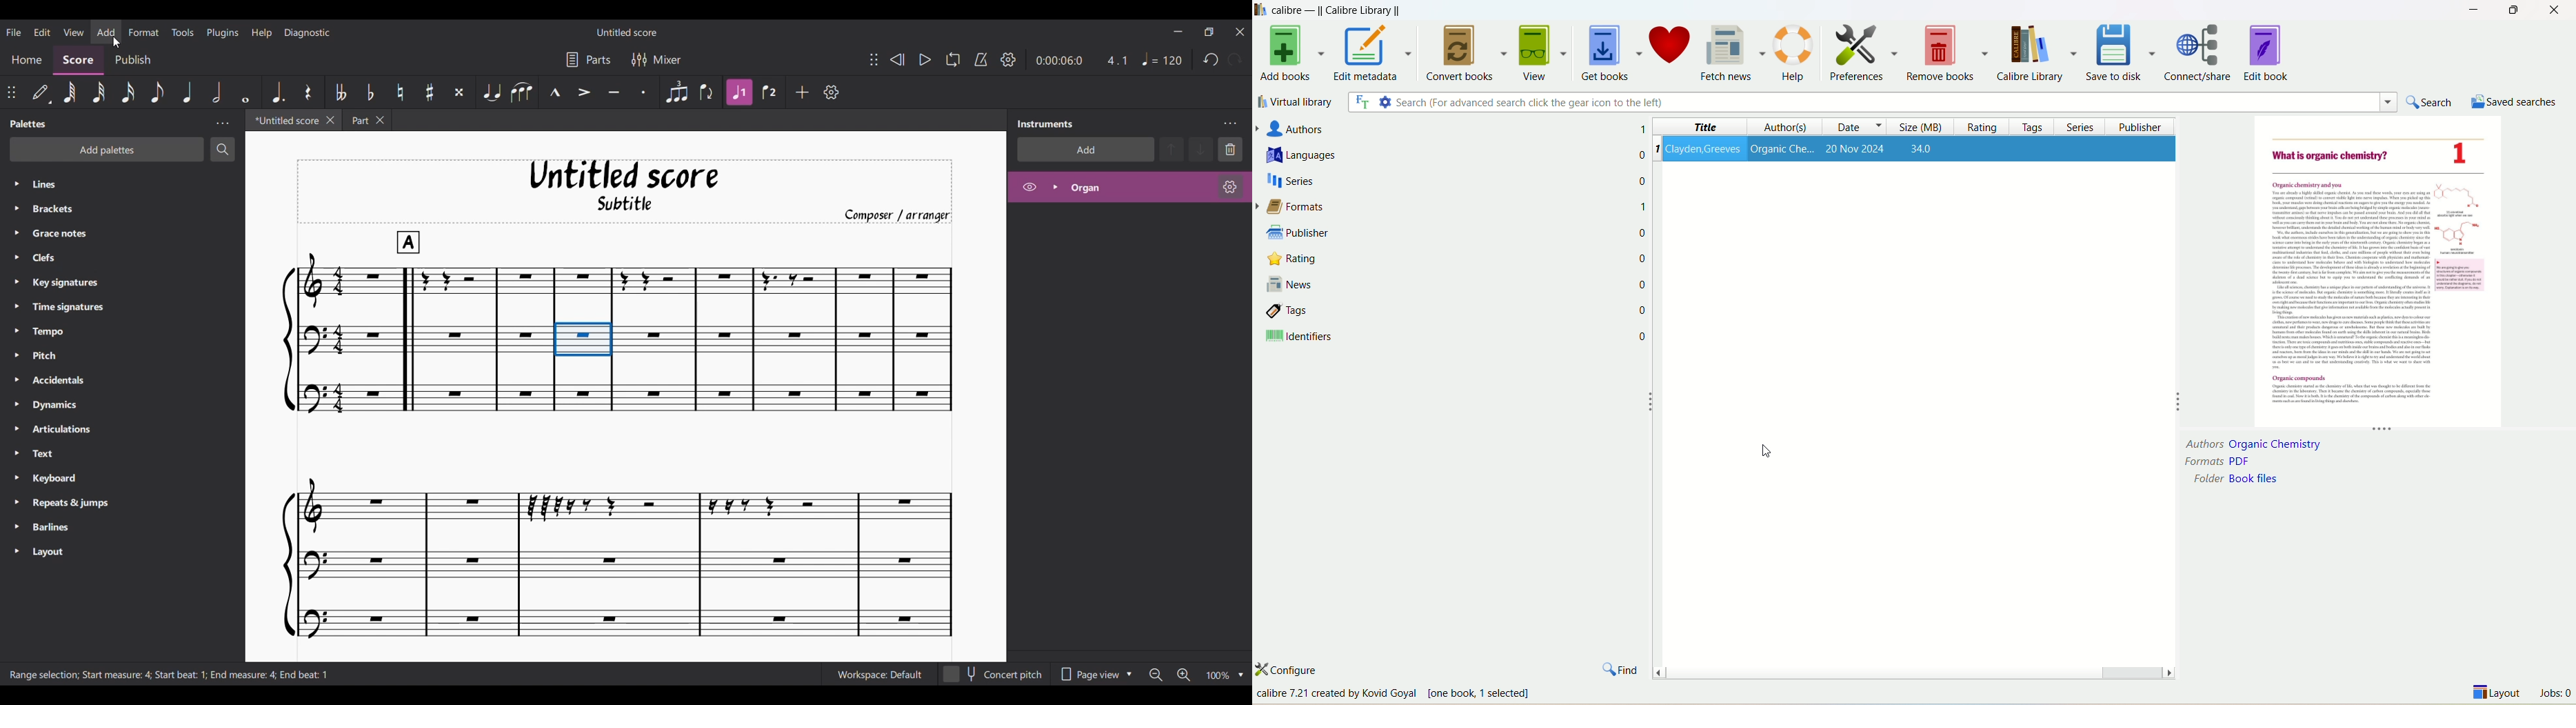 The width and height of the screenshot is (2576, 728). I want to click on convert books, so click(1465, 53).